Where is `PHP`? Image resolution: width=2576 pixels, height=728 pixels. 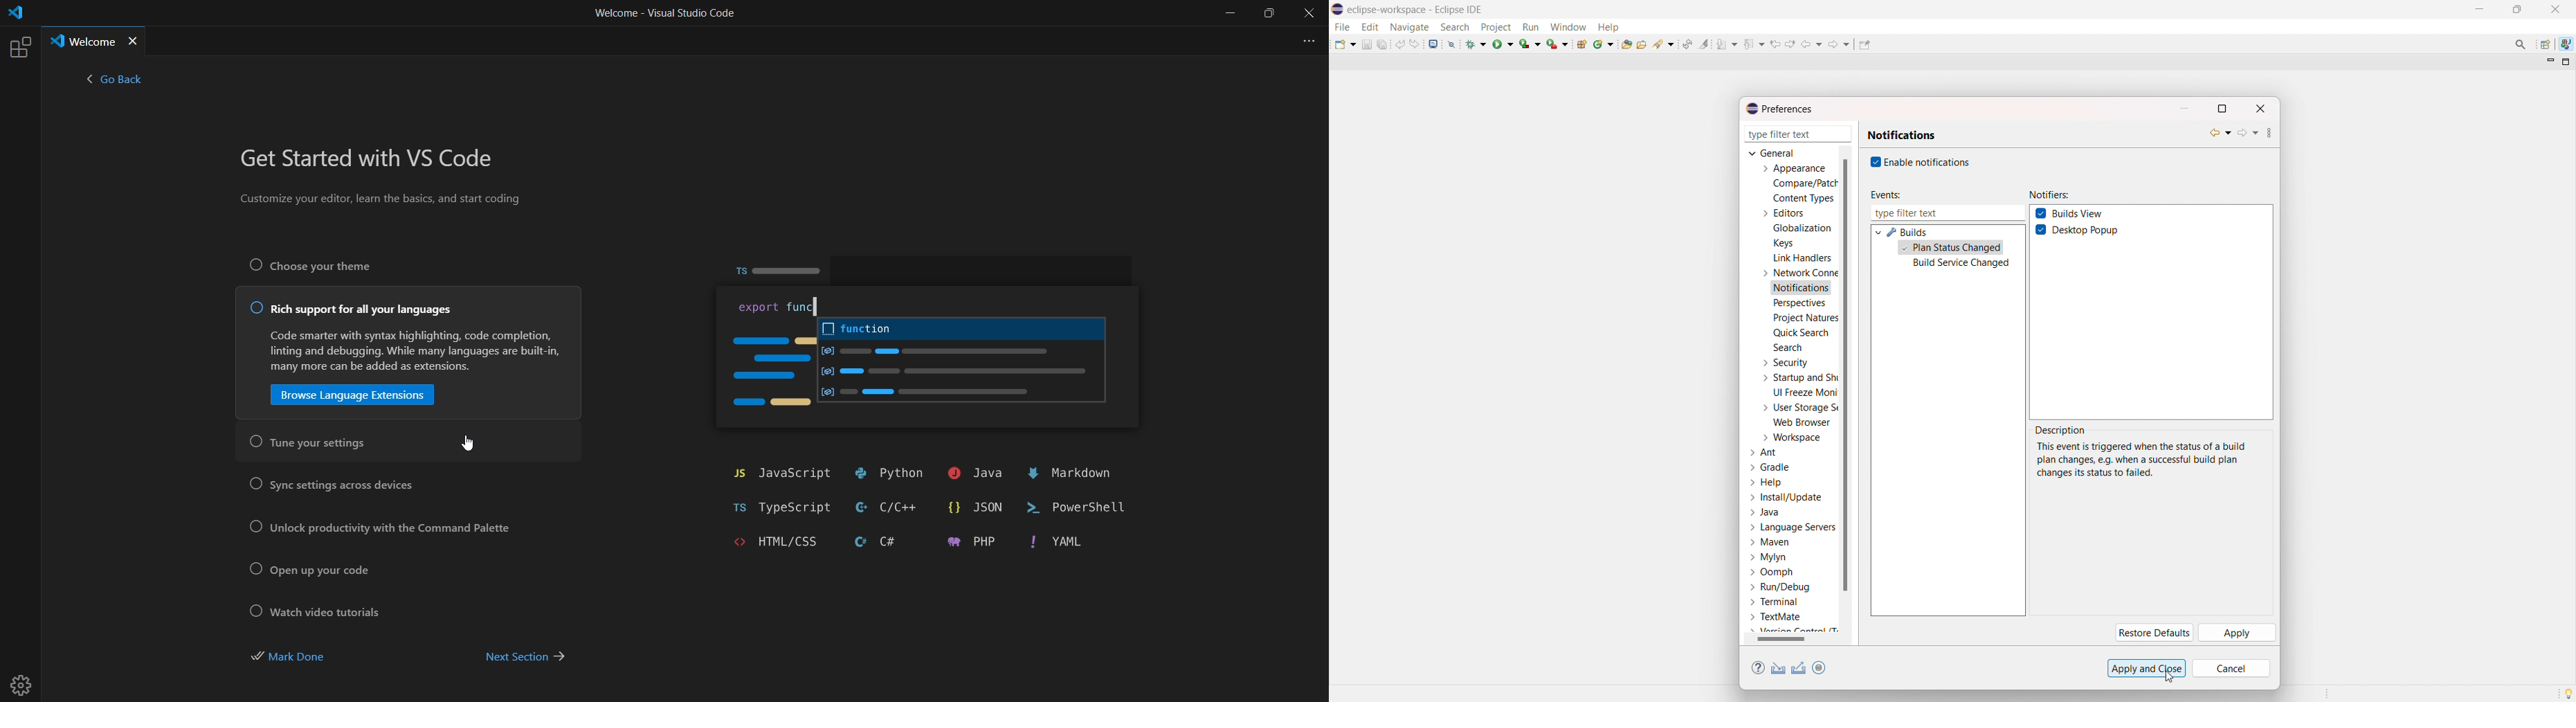
PHP is located at coordinates (965, 543).